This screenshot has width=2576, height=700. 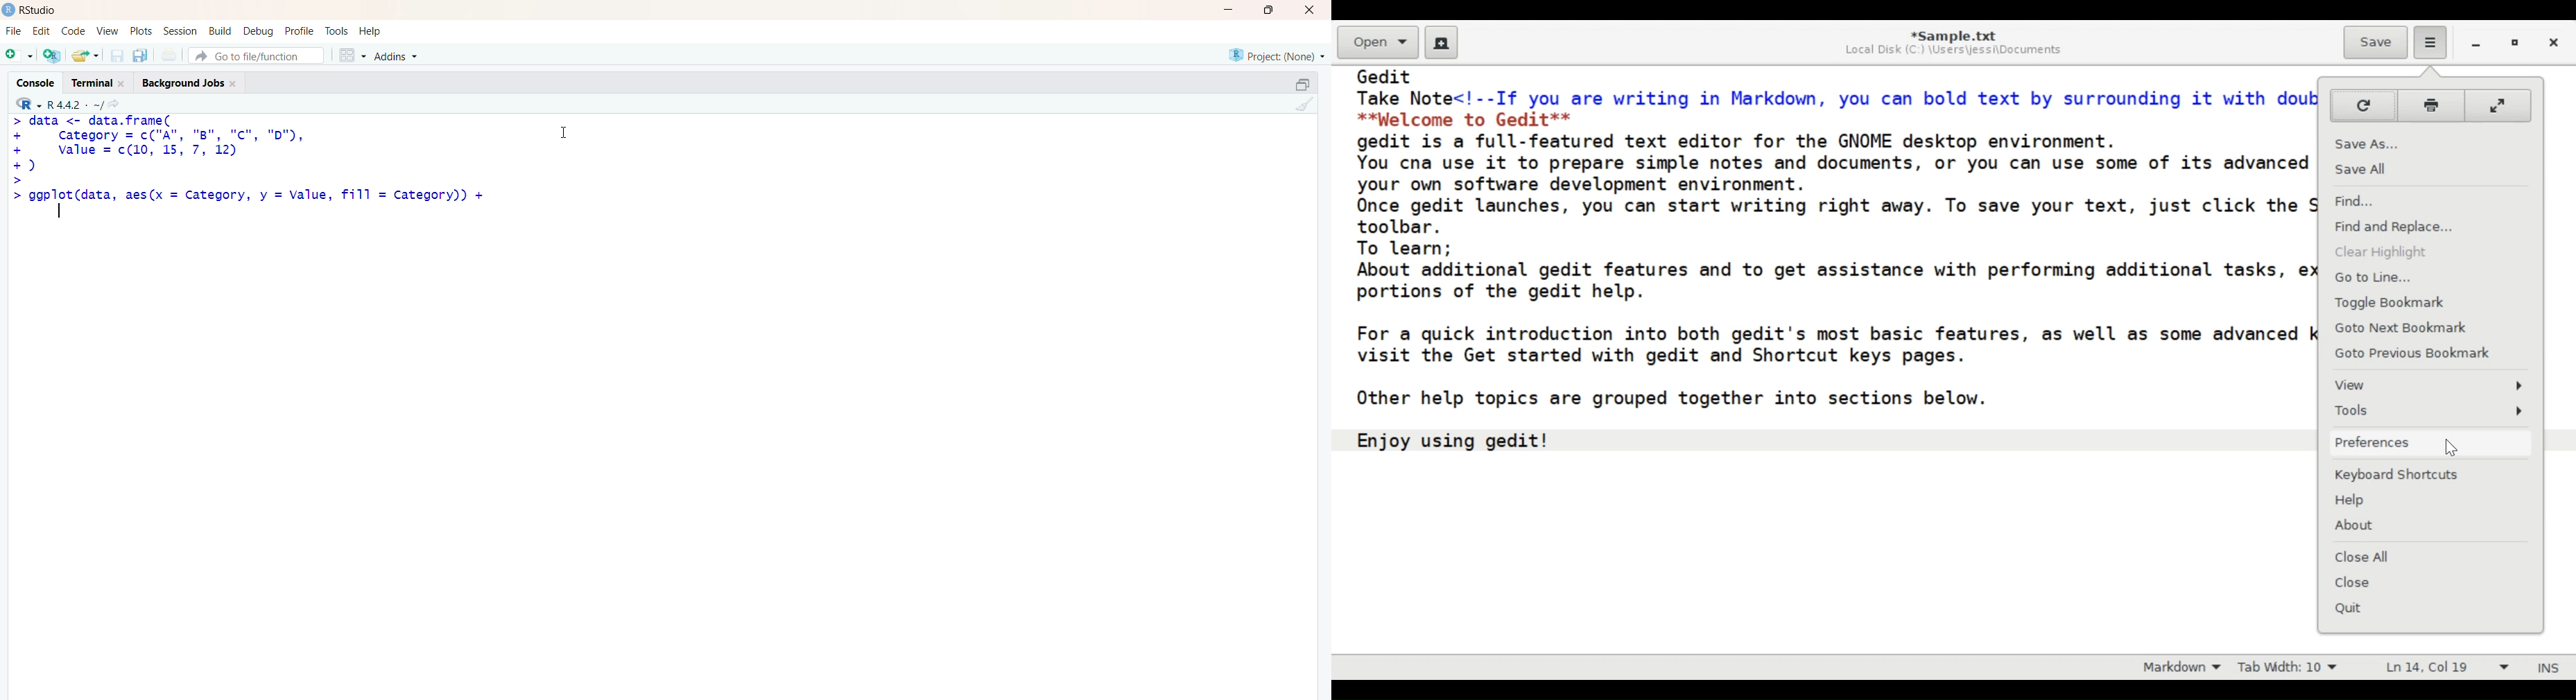 I want to click on Application menu, so click(x=2430, y=43).